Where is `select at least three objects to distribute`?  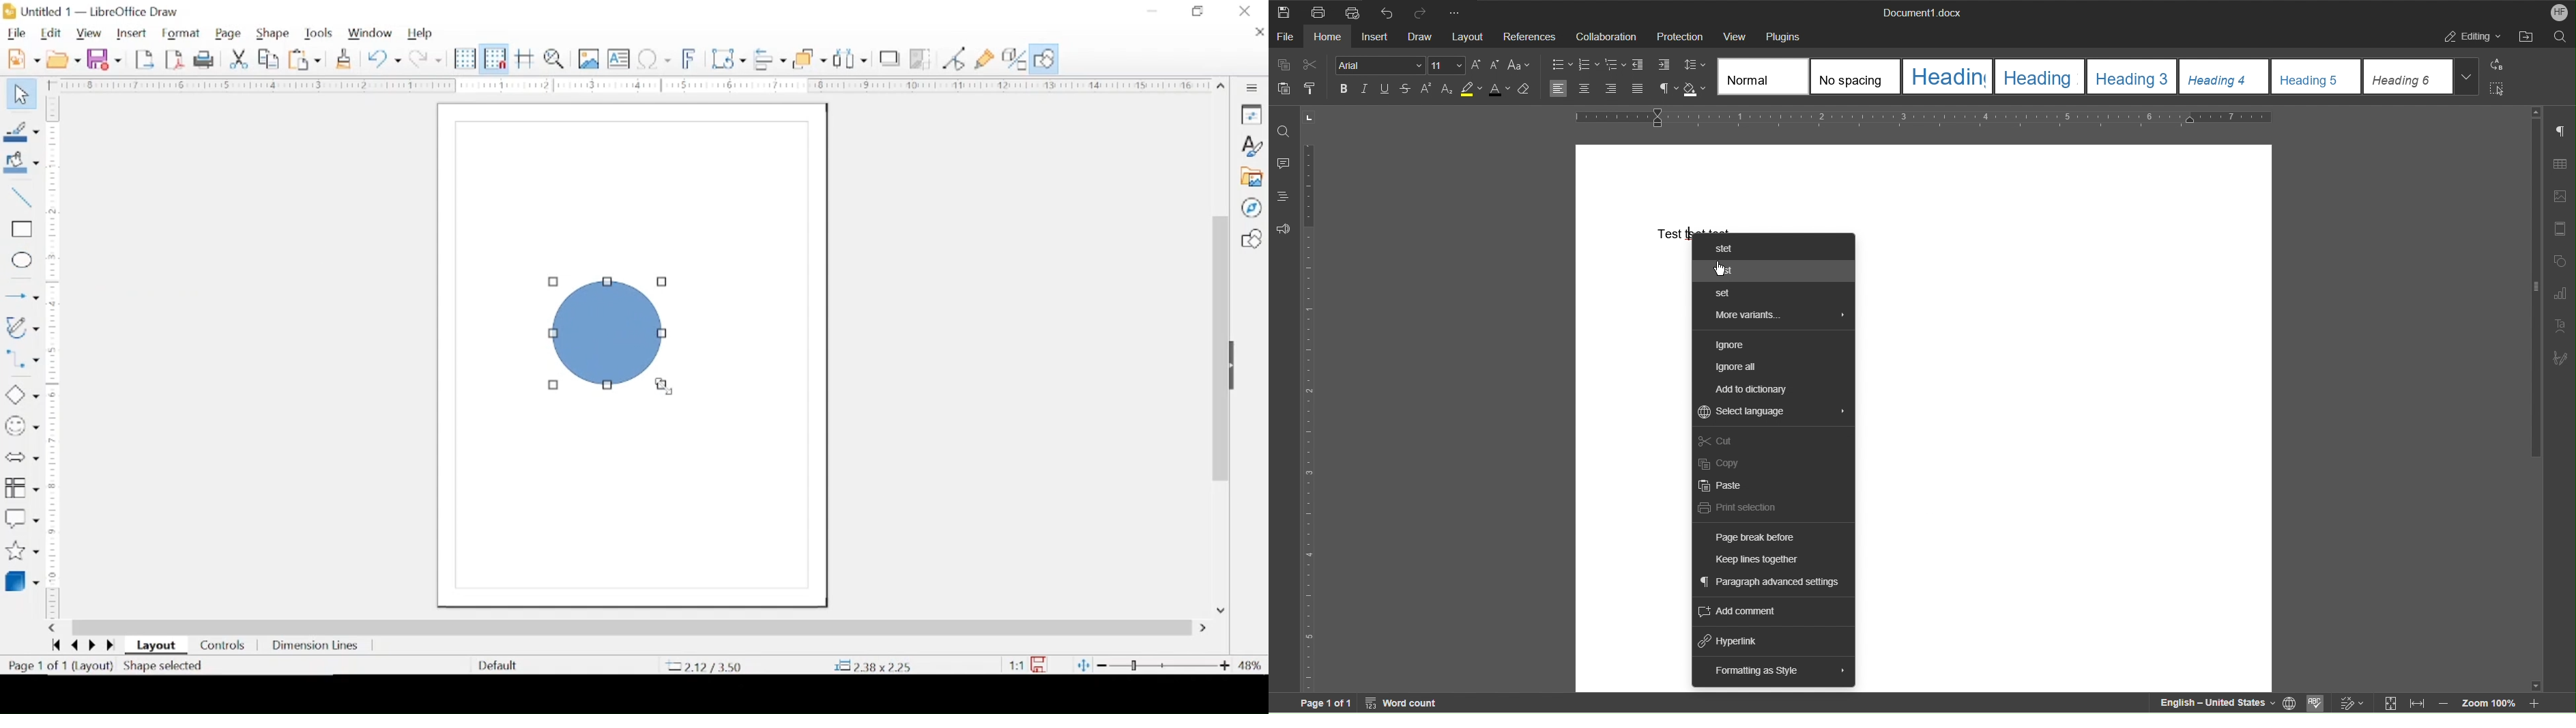
select at least three objects to distribute is located at coordinates (850, 58).